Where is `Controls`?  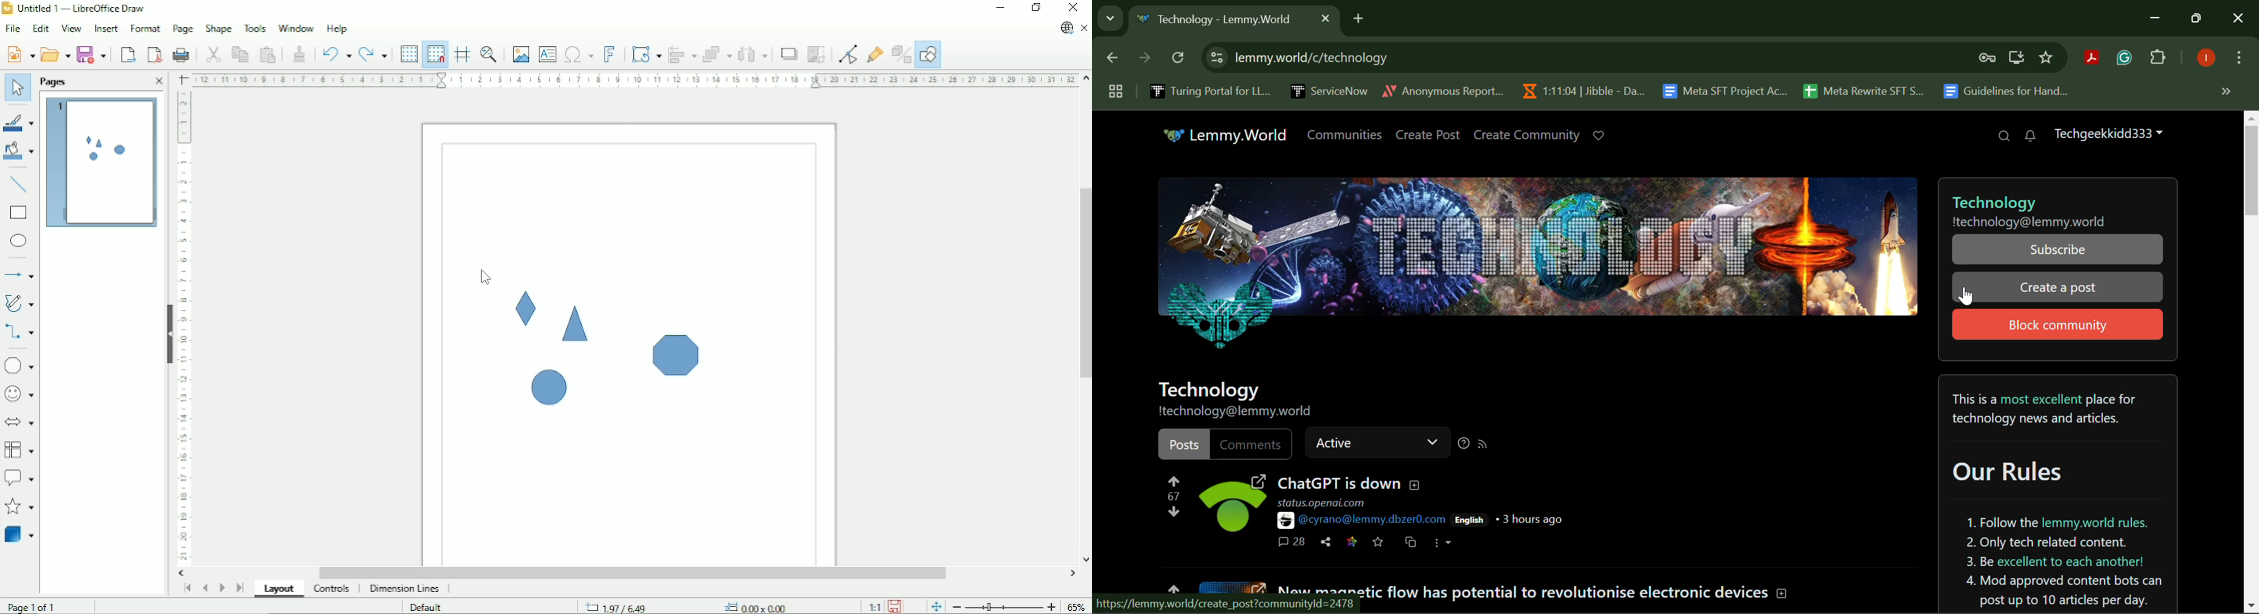 Controls is located at coordinates (332, 589).